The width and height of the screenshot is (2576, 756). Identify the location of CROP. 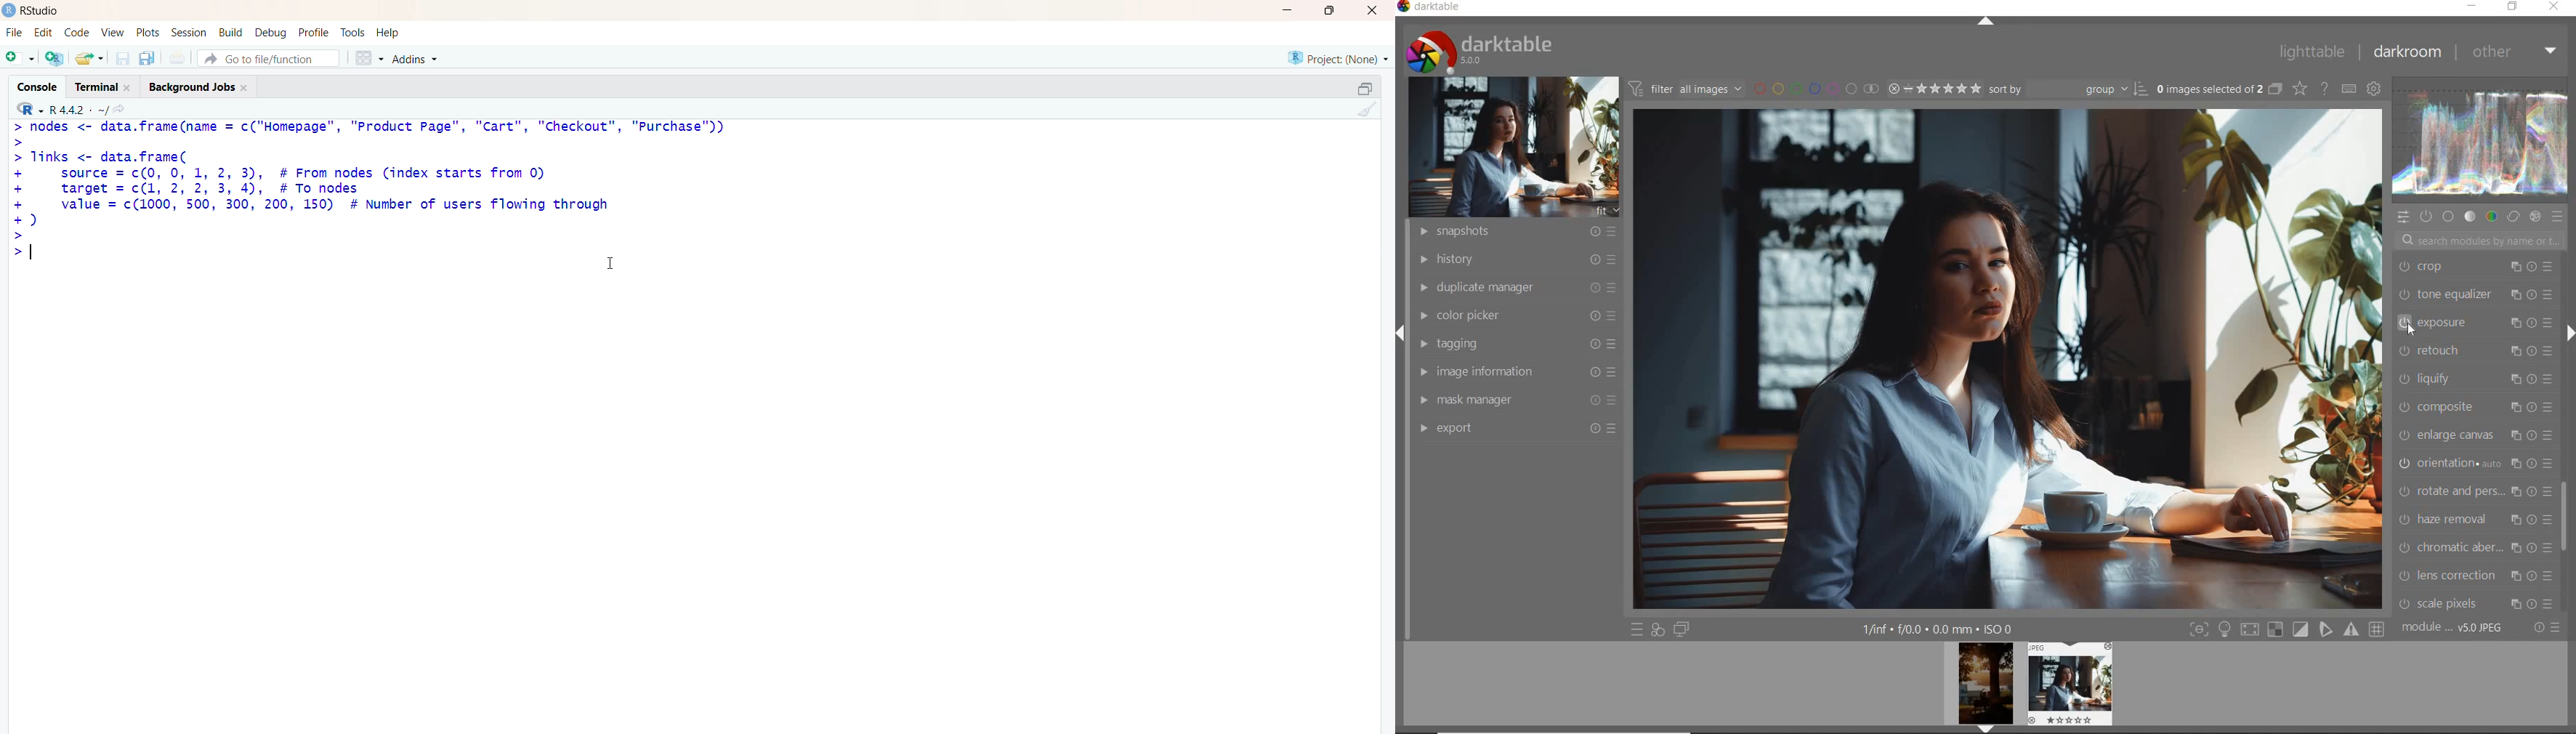
(2475, 268).